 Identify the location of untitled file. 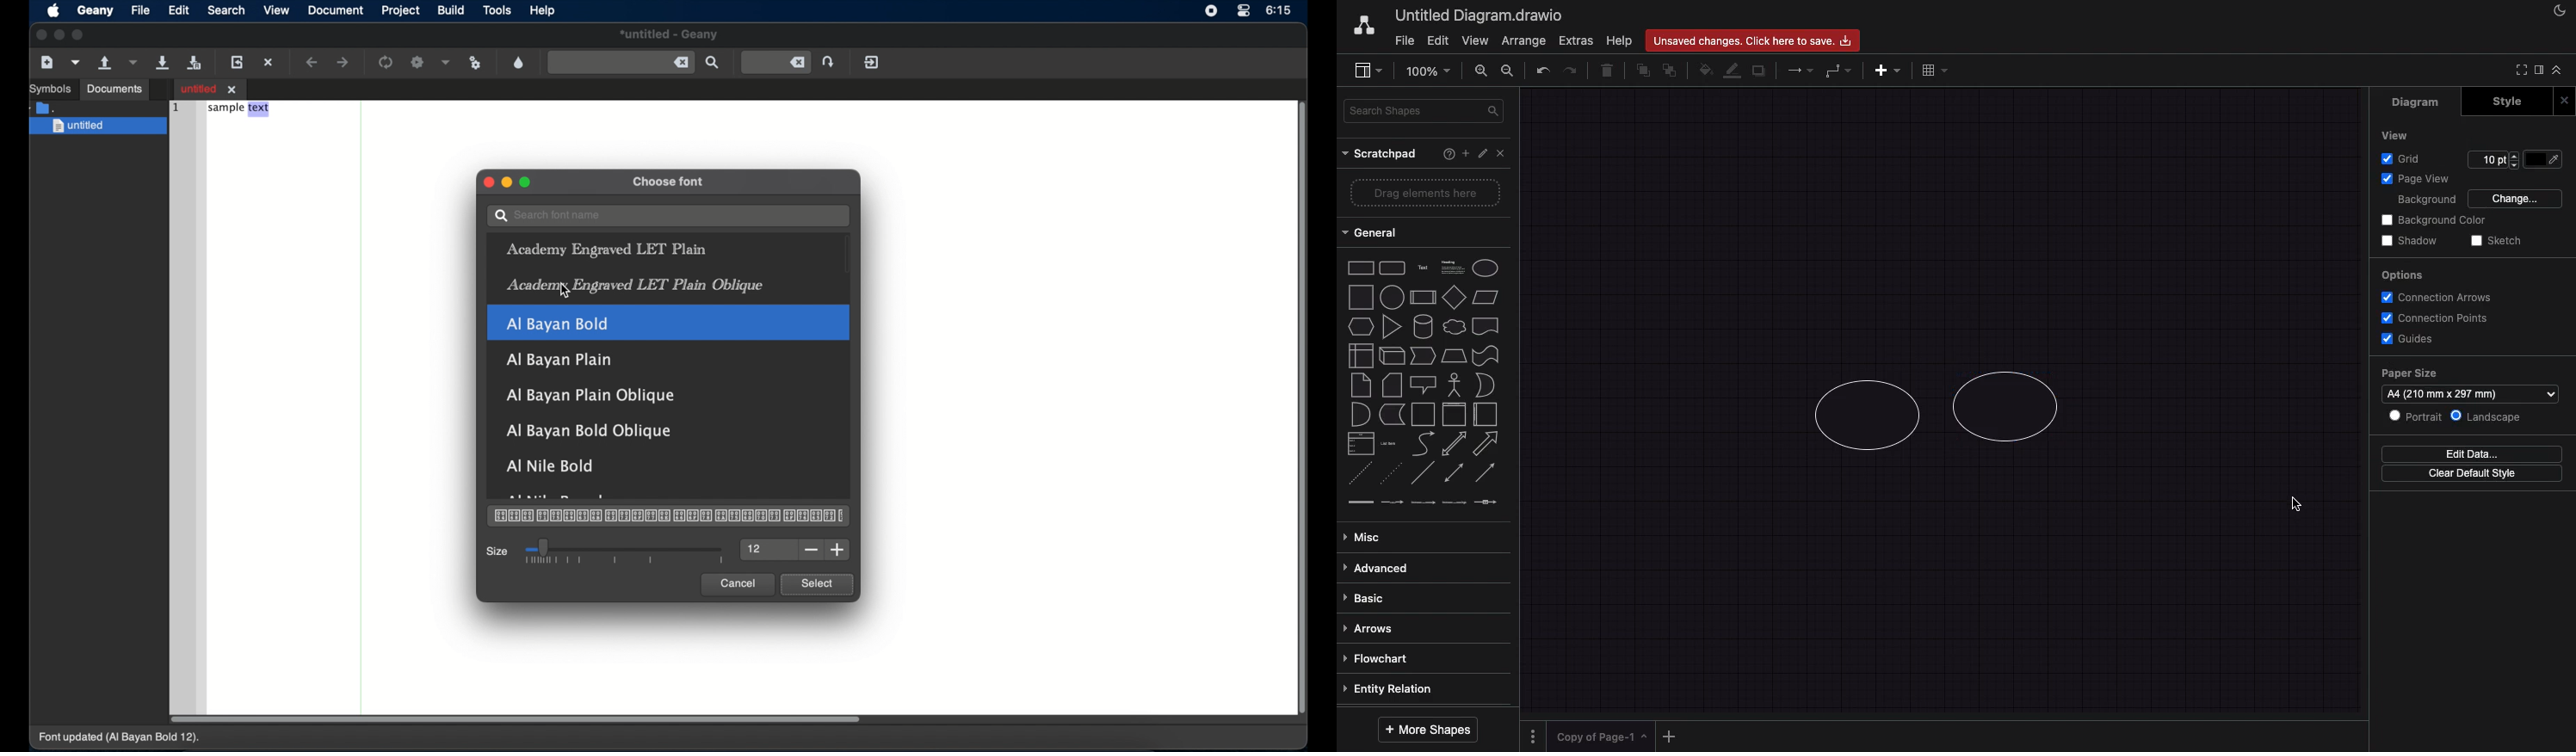
(210, 88).